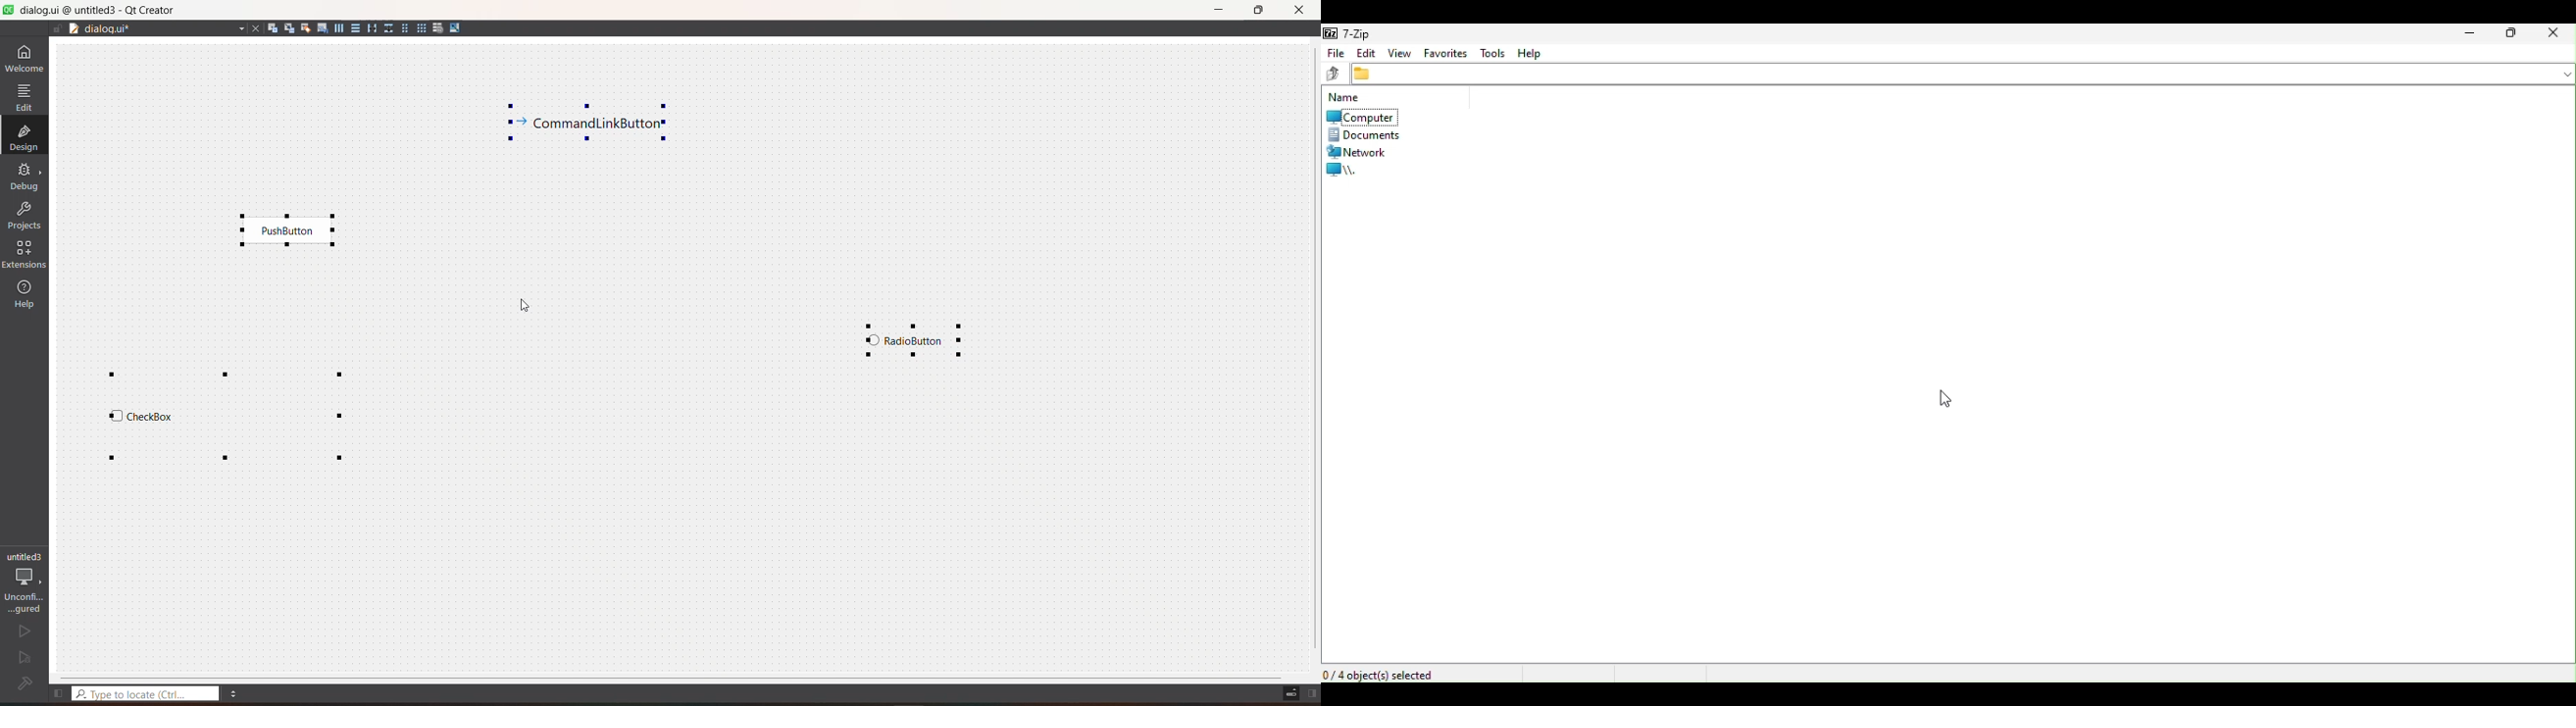 Image resolution: width=2576 pixels, height=728 pixels. What do you see at coordinates (55, 29) in the screenshot?
I see `file is editable` at bounding box center [55, 29].